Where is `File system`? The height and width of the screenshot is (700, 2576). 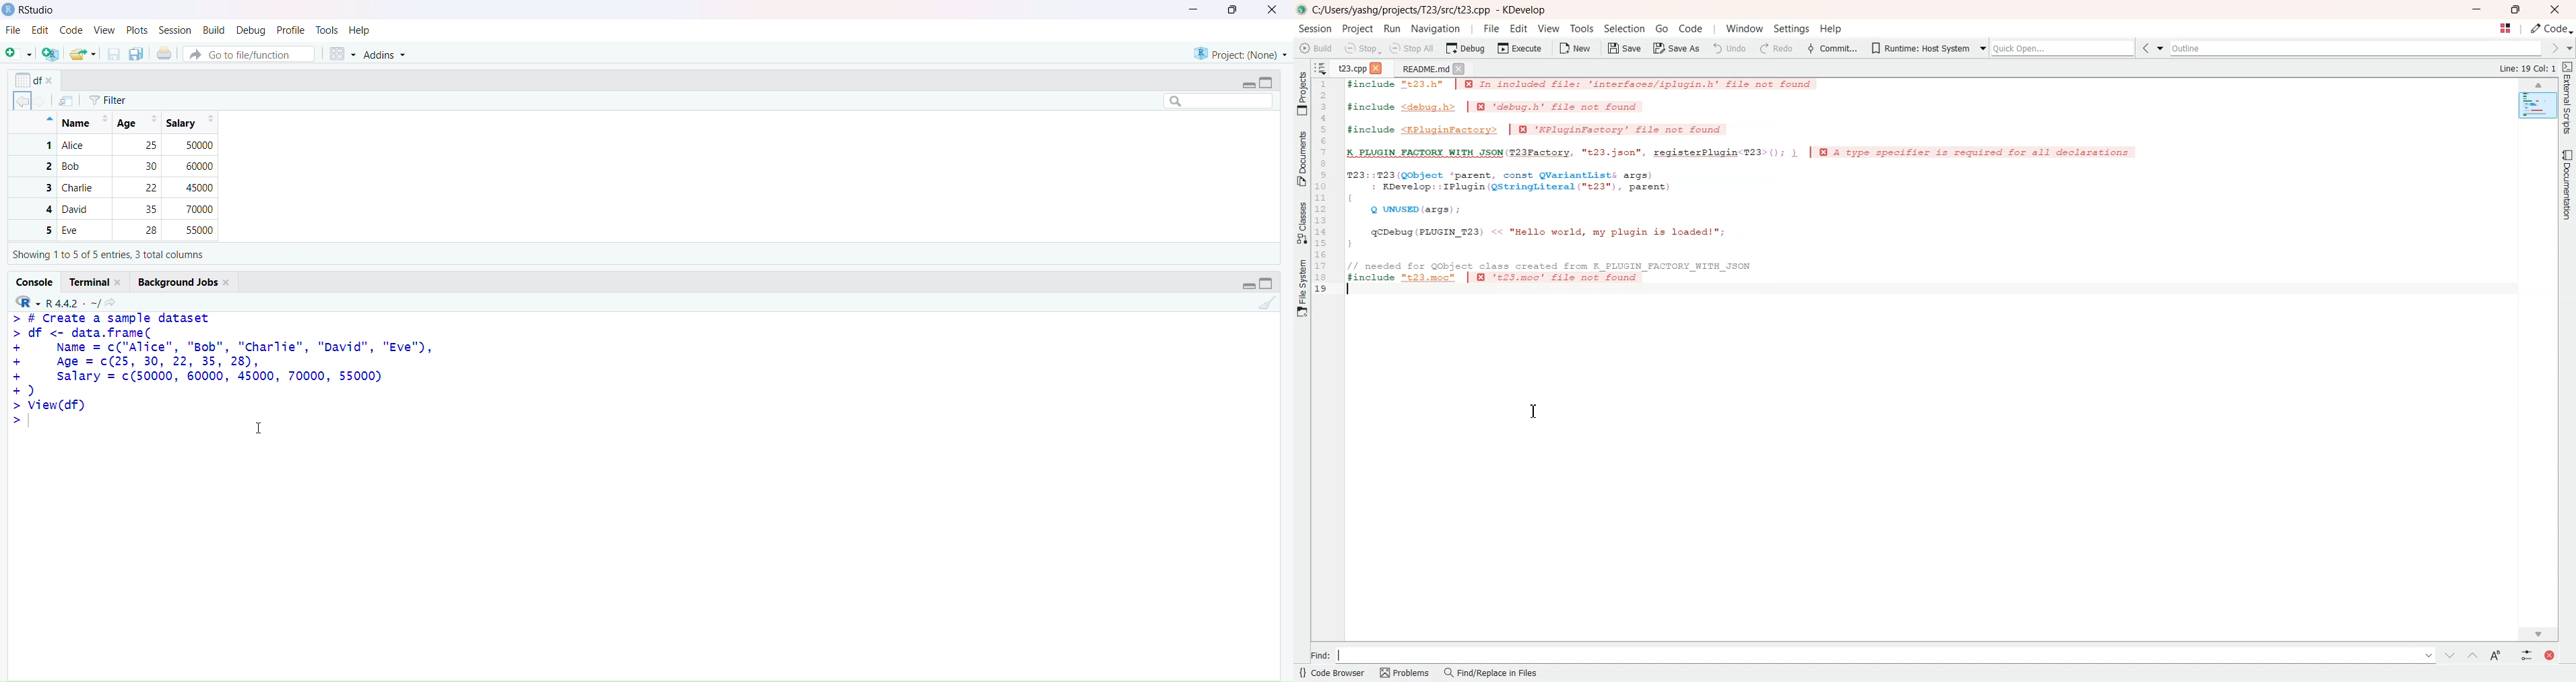
File system is located at coordinates (1303, 292).